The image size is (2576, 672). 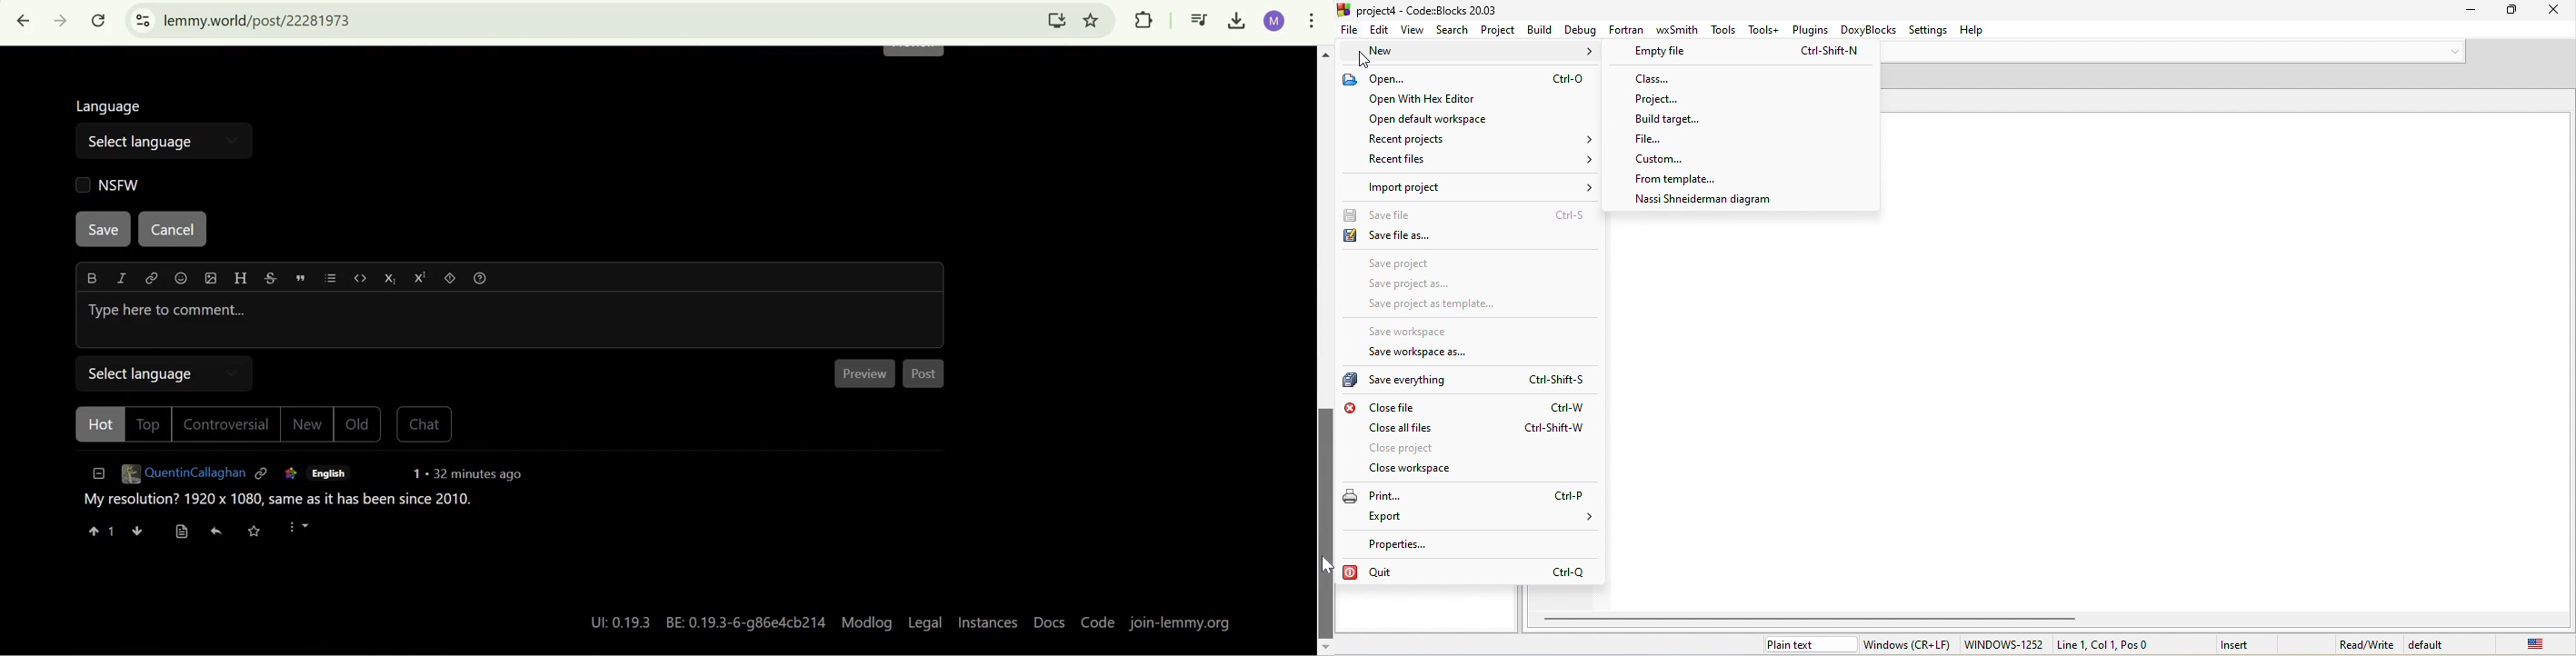 I want to click on from templete, so click(x=1694, y=179).